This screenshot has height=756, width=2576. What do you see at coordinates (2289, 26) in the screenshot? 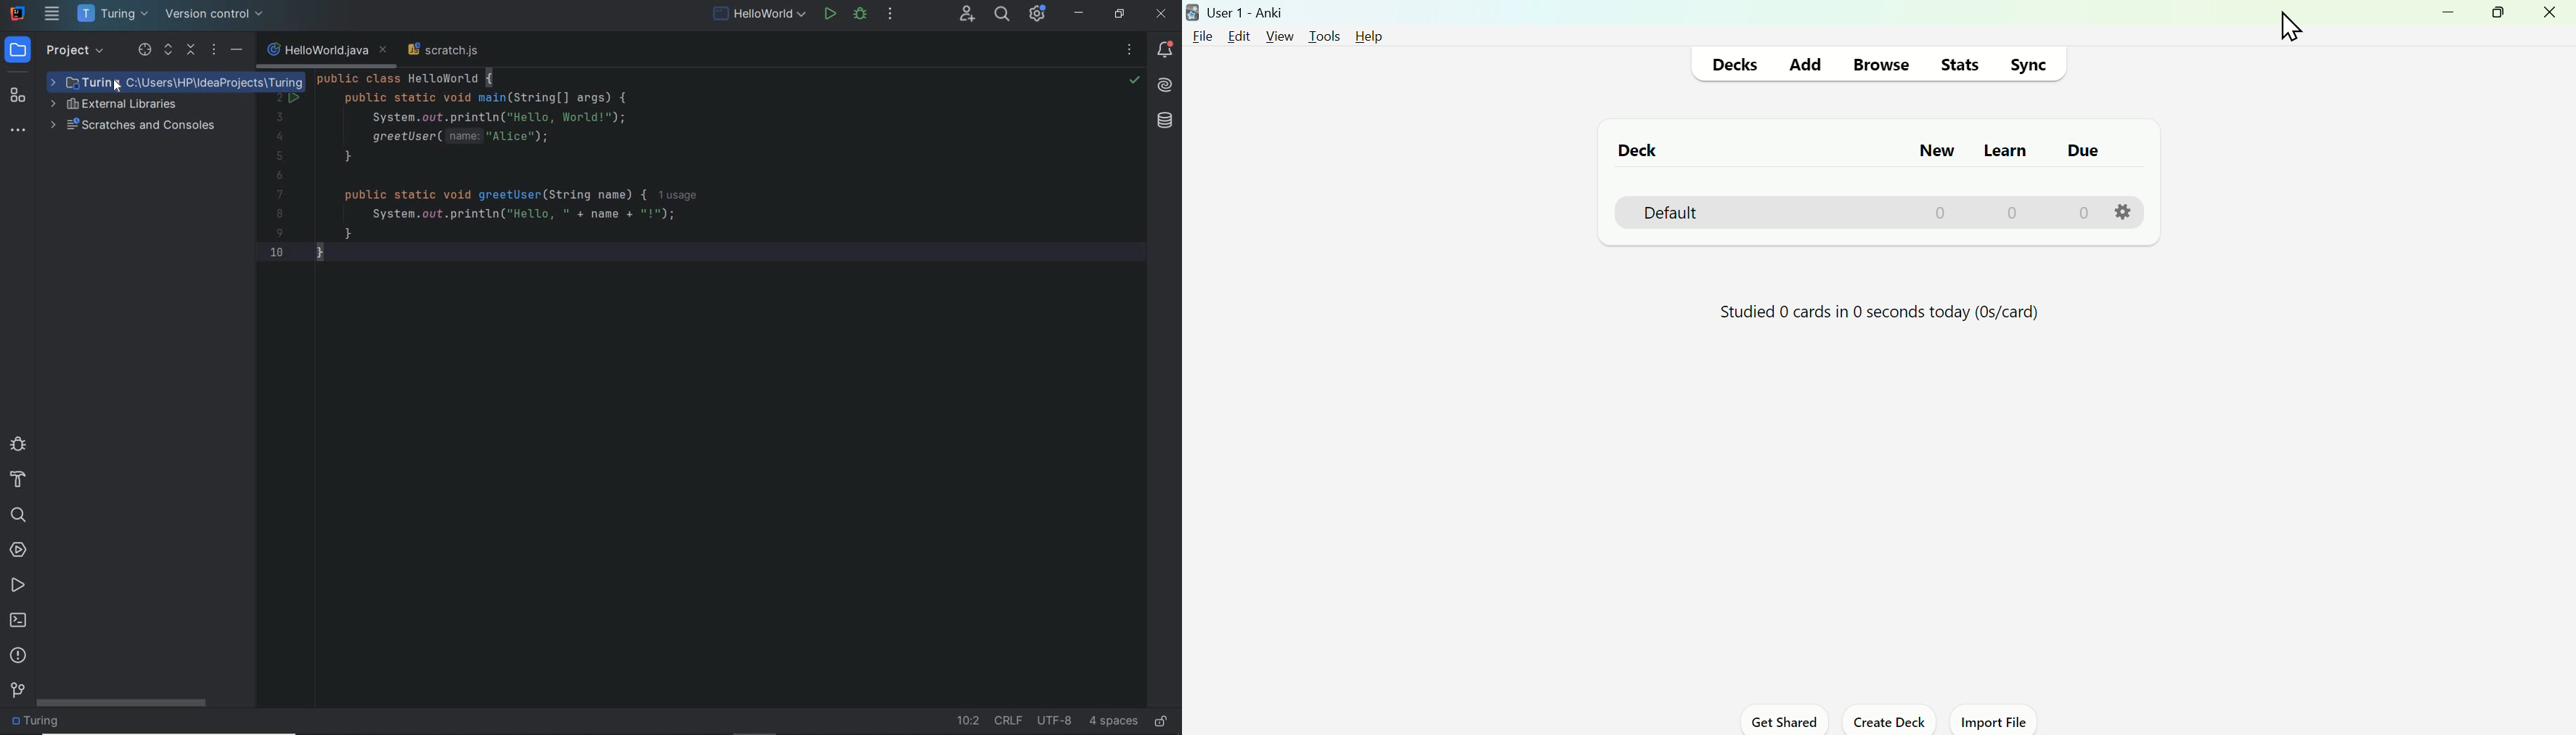
I see `cursor` at bounding box center [2289, 26].